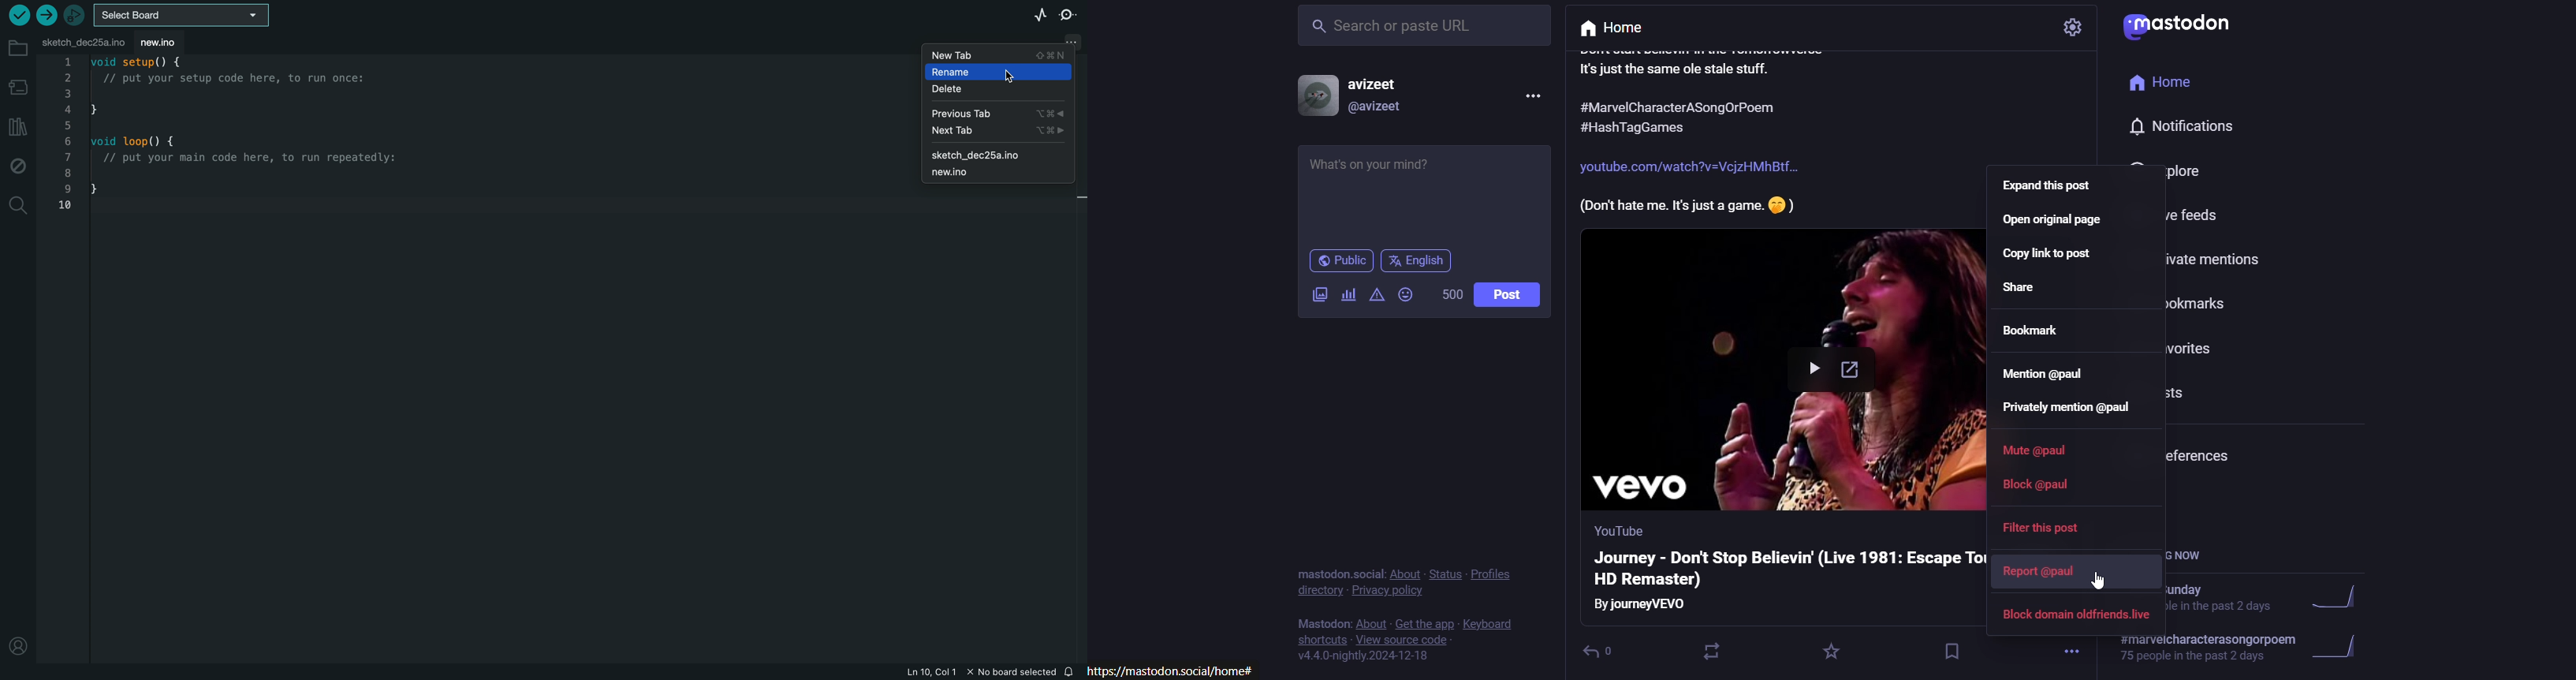  Describe the element at coordinates (1349, 295) in the screenshot. I see `add a poll` at that location.